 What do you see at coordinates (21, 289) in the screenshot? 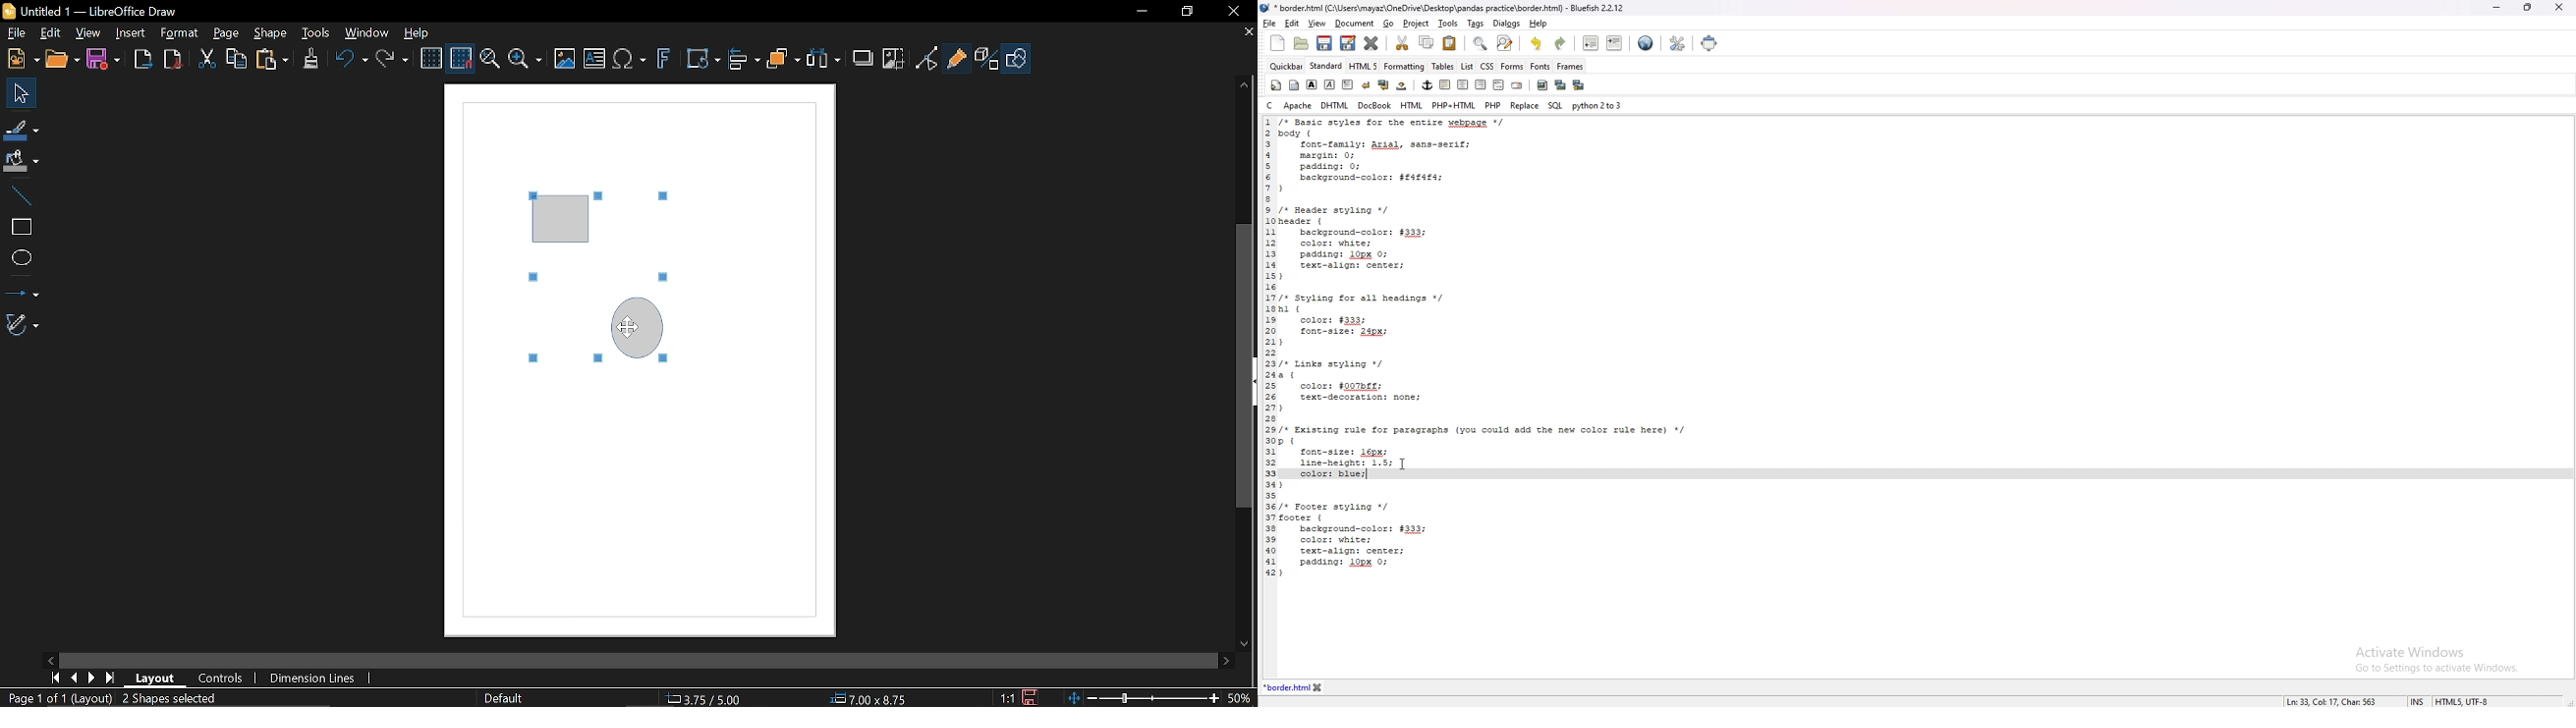
I see `Lines and arrows` at bounding box center [21, 289].